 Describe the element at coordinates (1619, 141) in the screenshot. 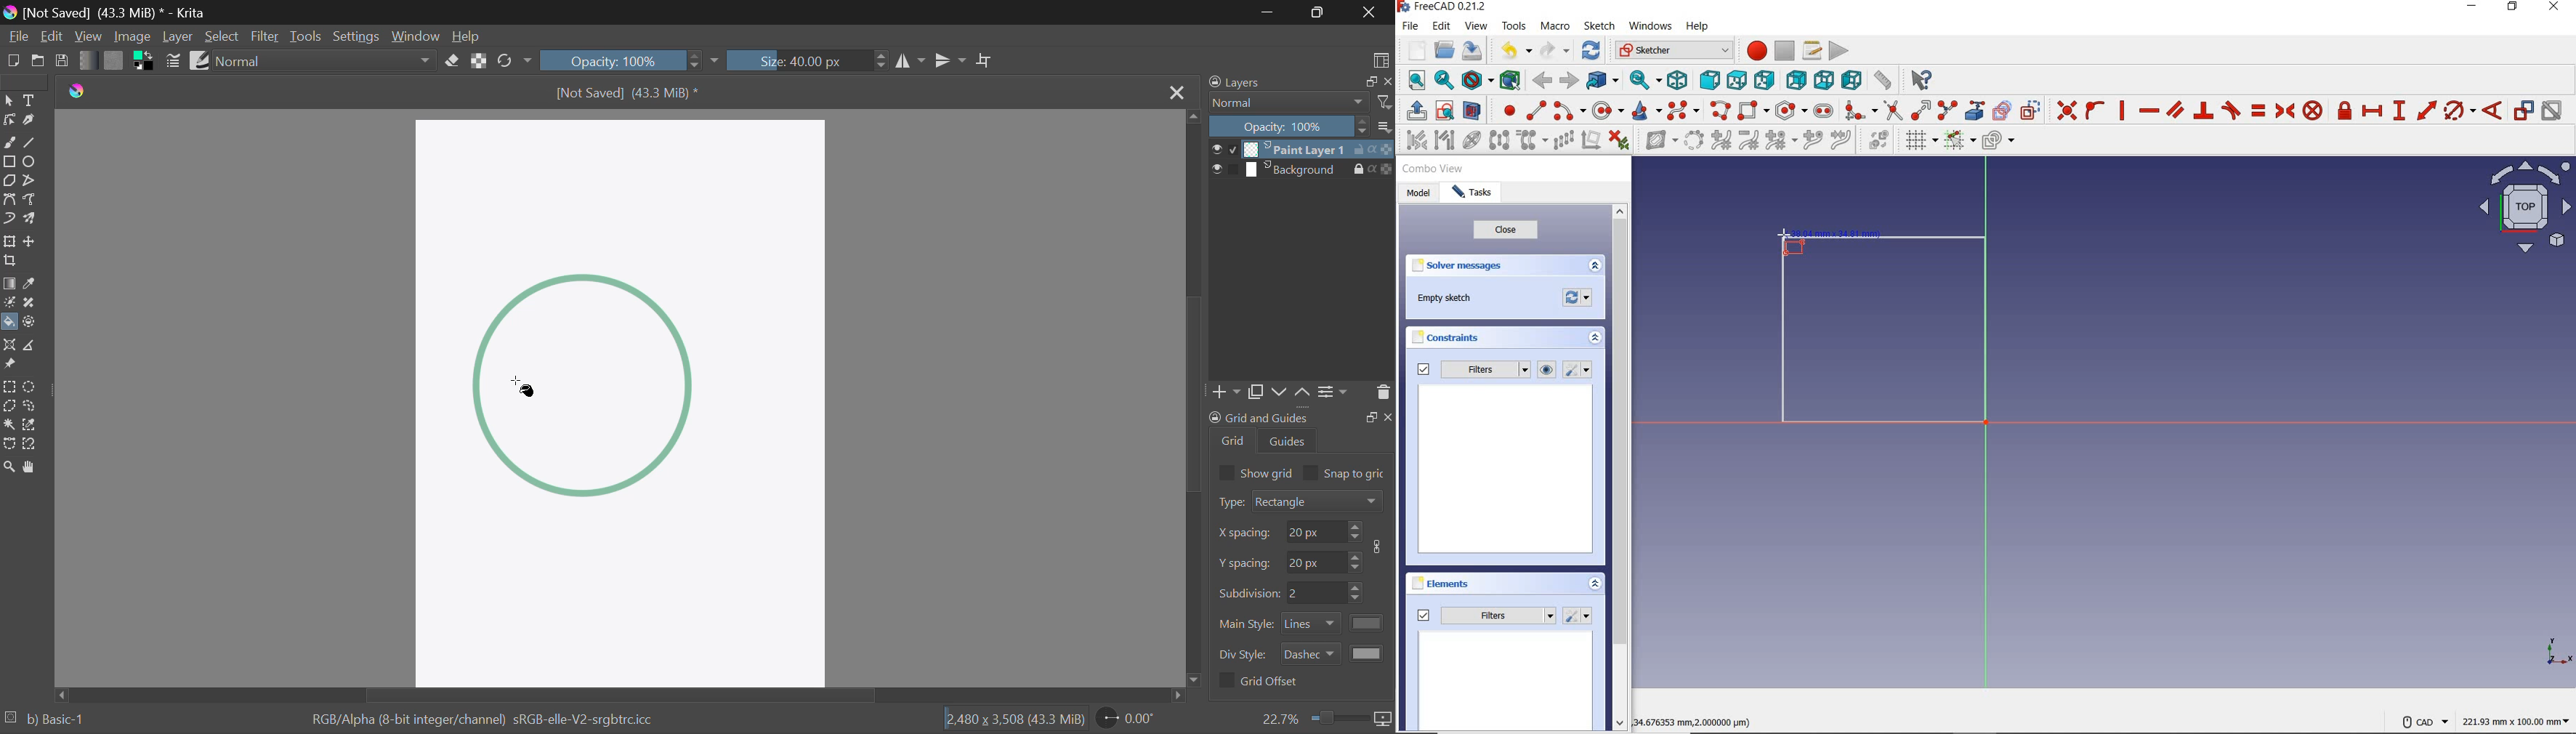

I see `delete all constraints` at that location.